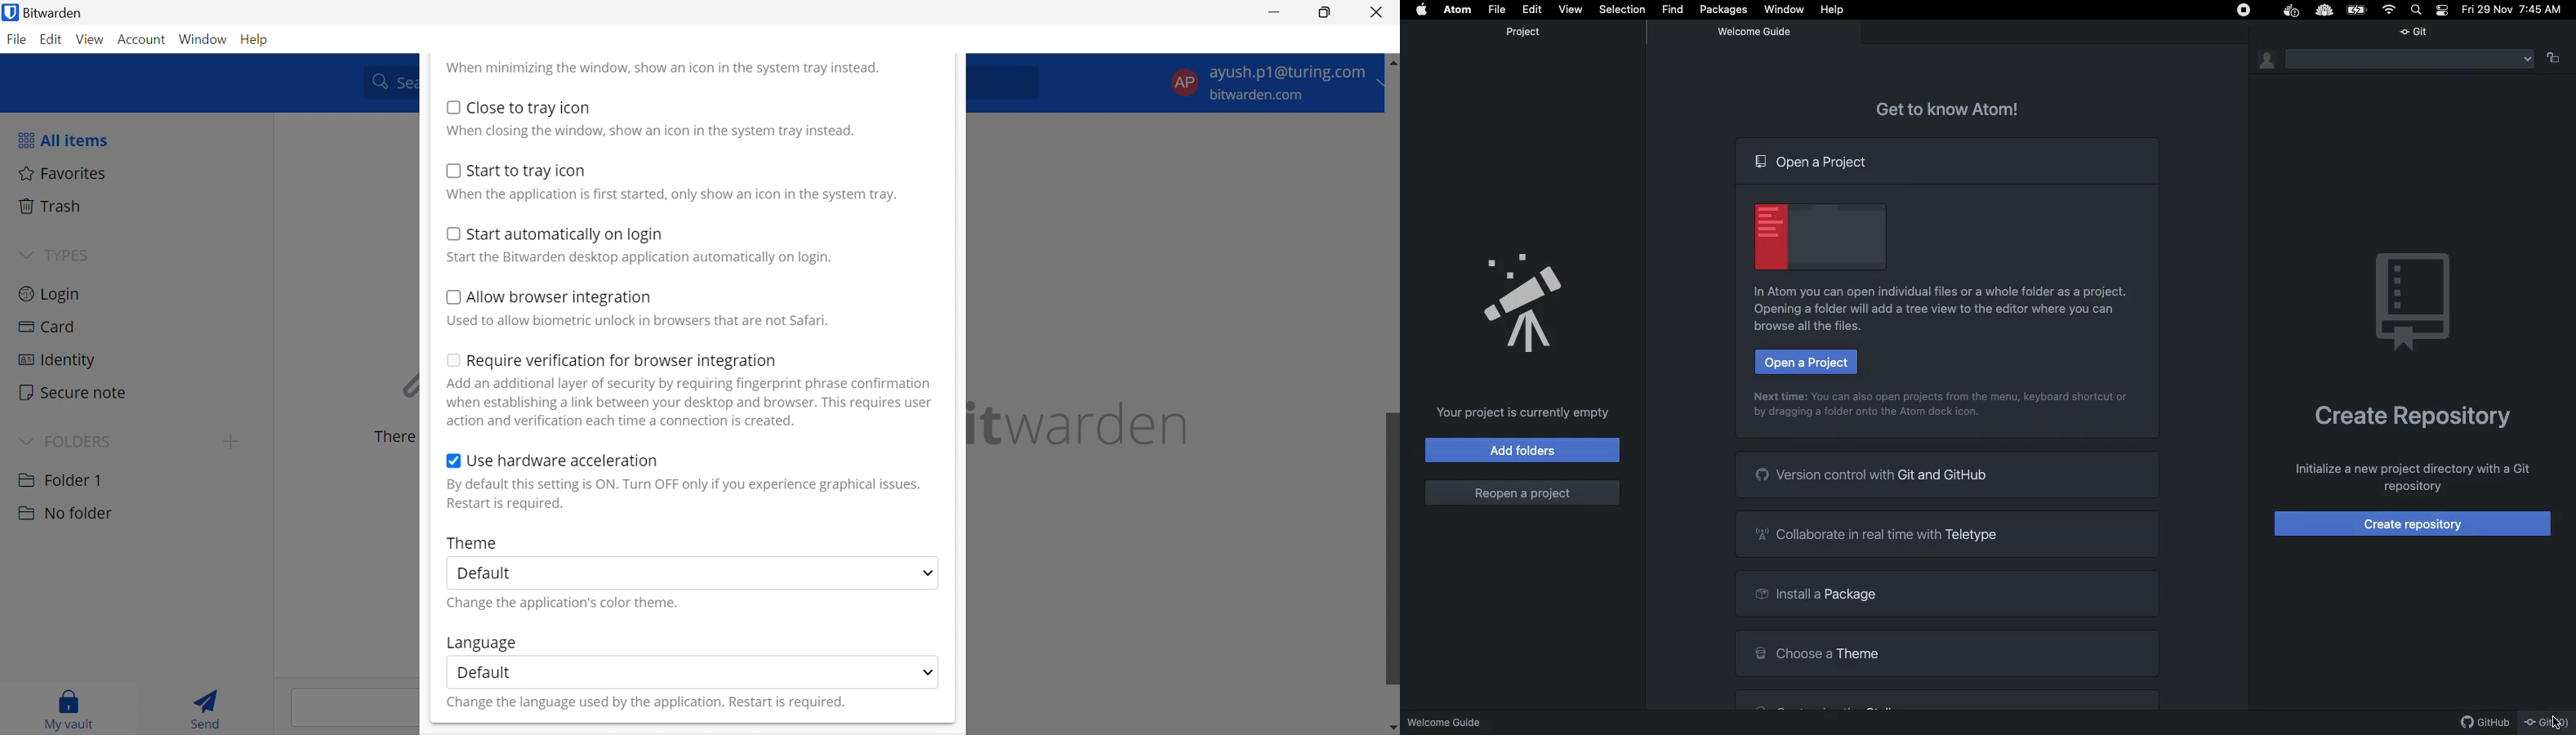 The image size is (2576, 756). What do you see at coordinates (2417, 522) in the screenshot?
I see `Create repository ` at bounding box center [2417, 522].